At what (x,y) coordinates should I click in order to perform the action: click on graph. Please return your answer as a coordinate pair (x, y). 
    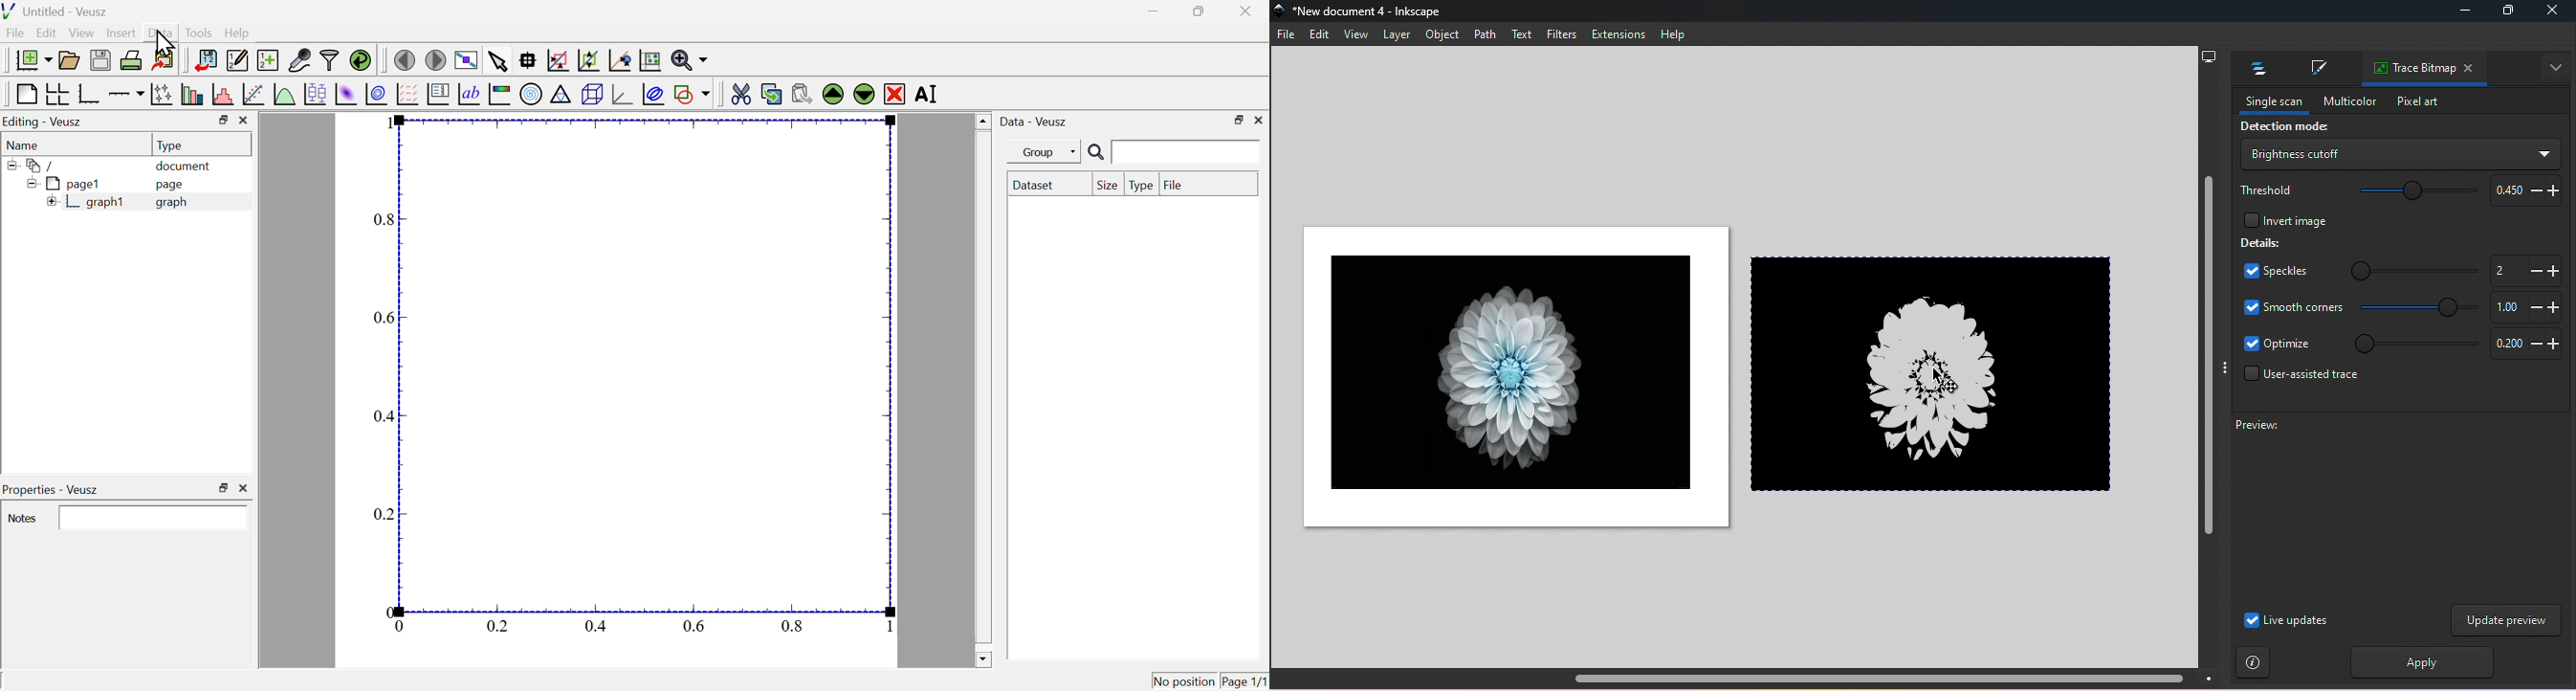
    Looking at the image, I should click on (172, 203).